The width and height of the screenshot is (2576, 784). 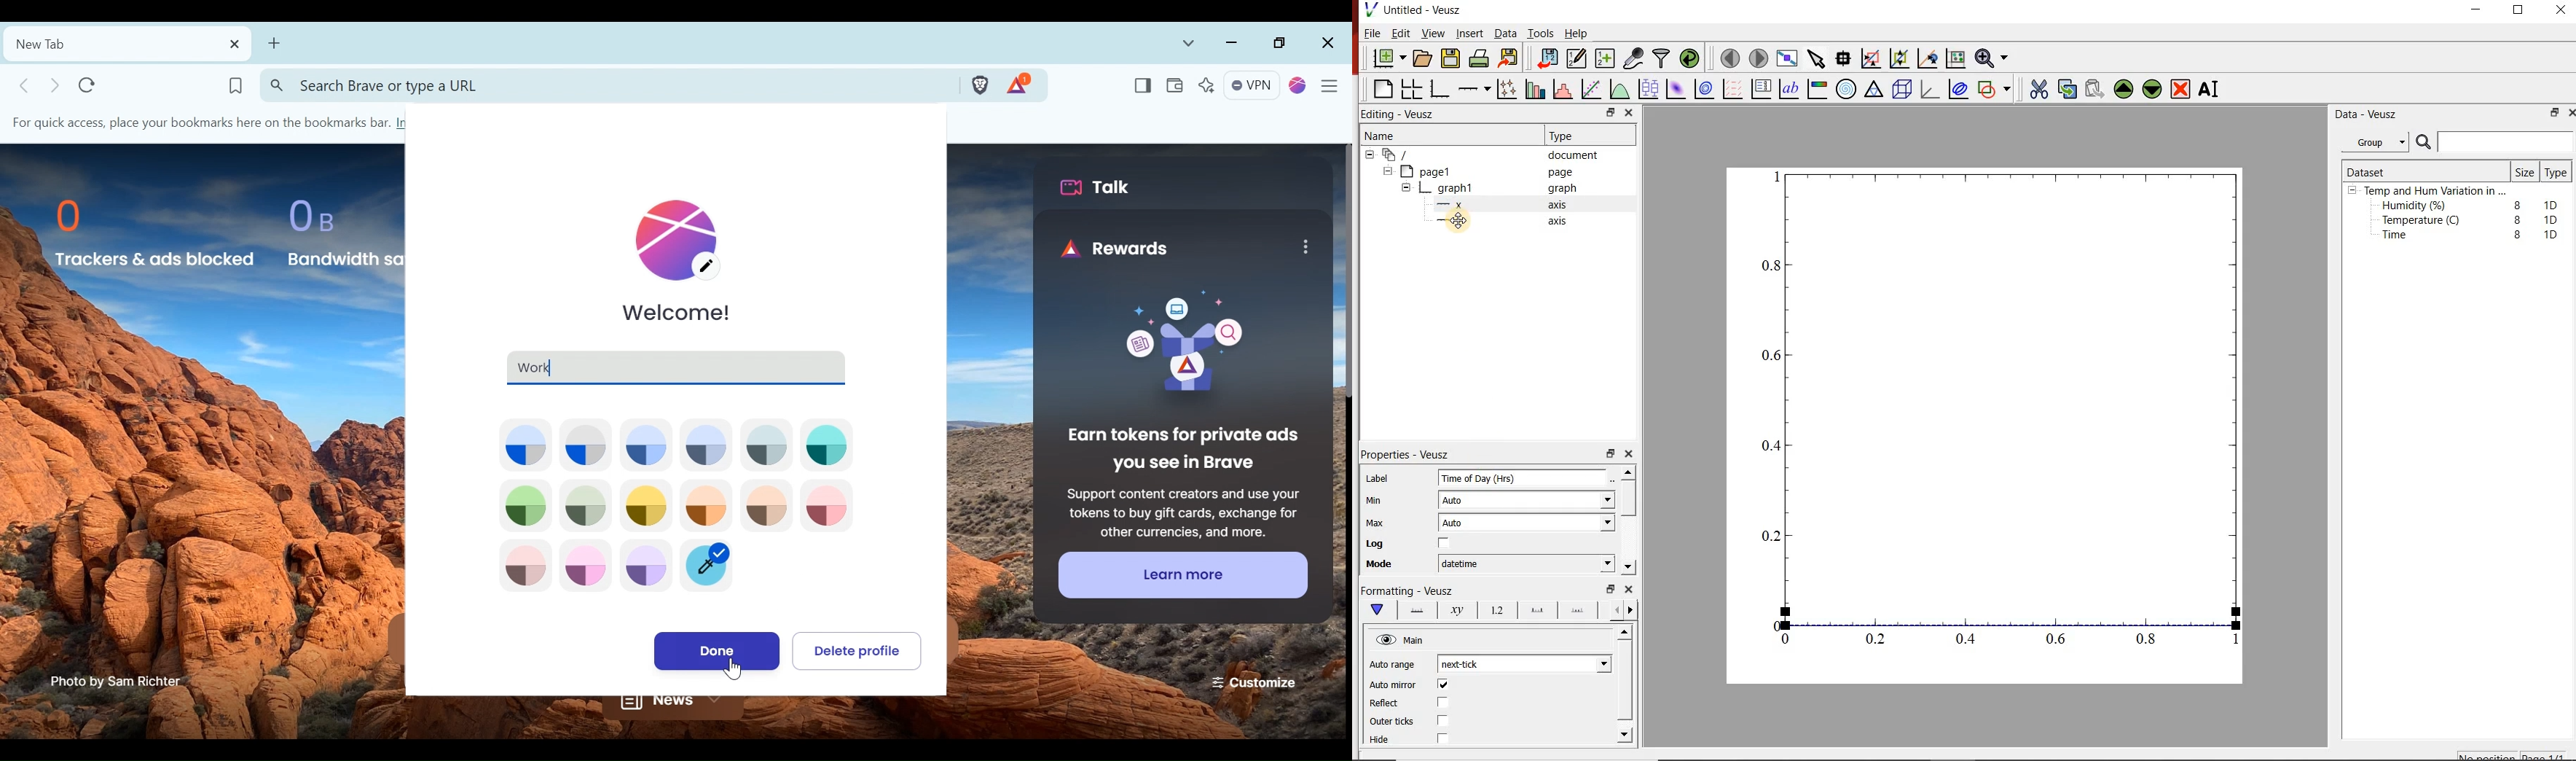 What do you see at coordinates (2518, 235) in the screenshot?
I see `8` at bounding box center [2518, 235].